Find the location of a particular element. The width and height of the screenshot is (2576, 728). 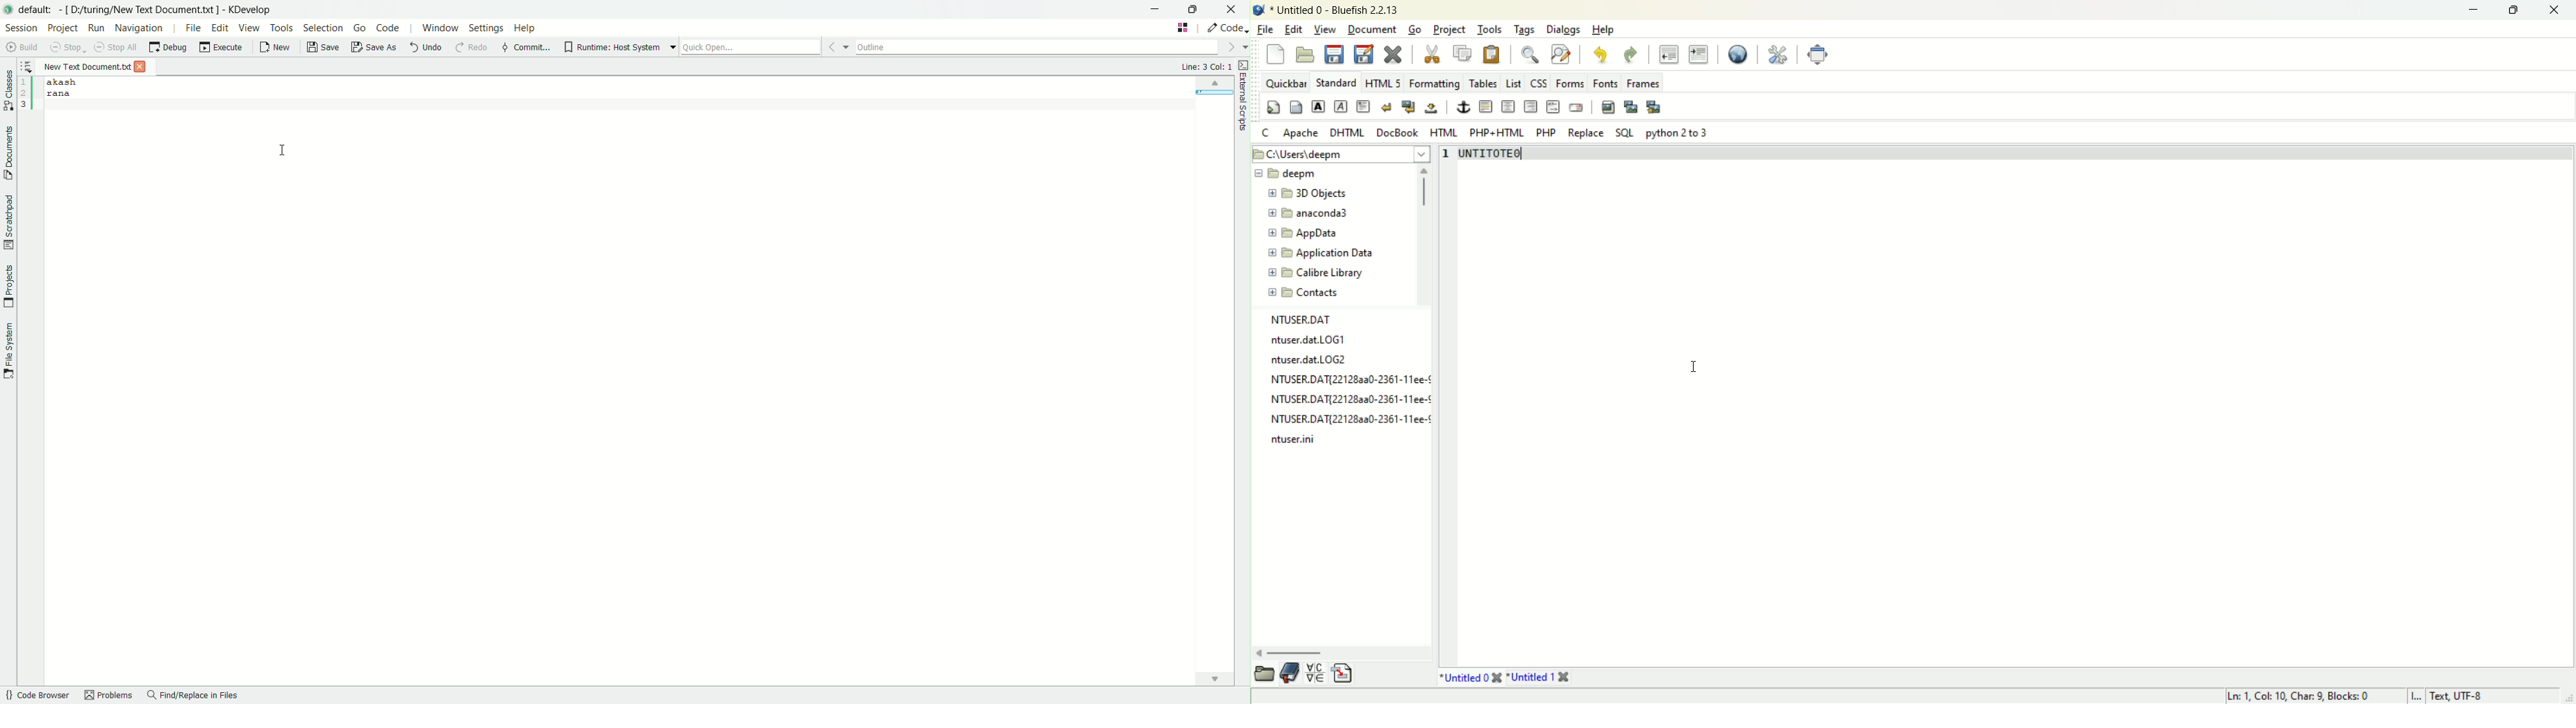

calibre library is located at coordinates (1317, 273).